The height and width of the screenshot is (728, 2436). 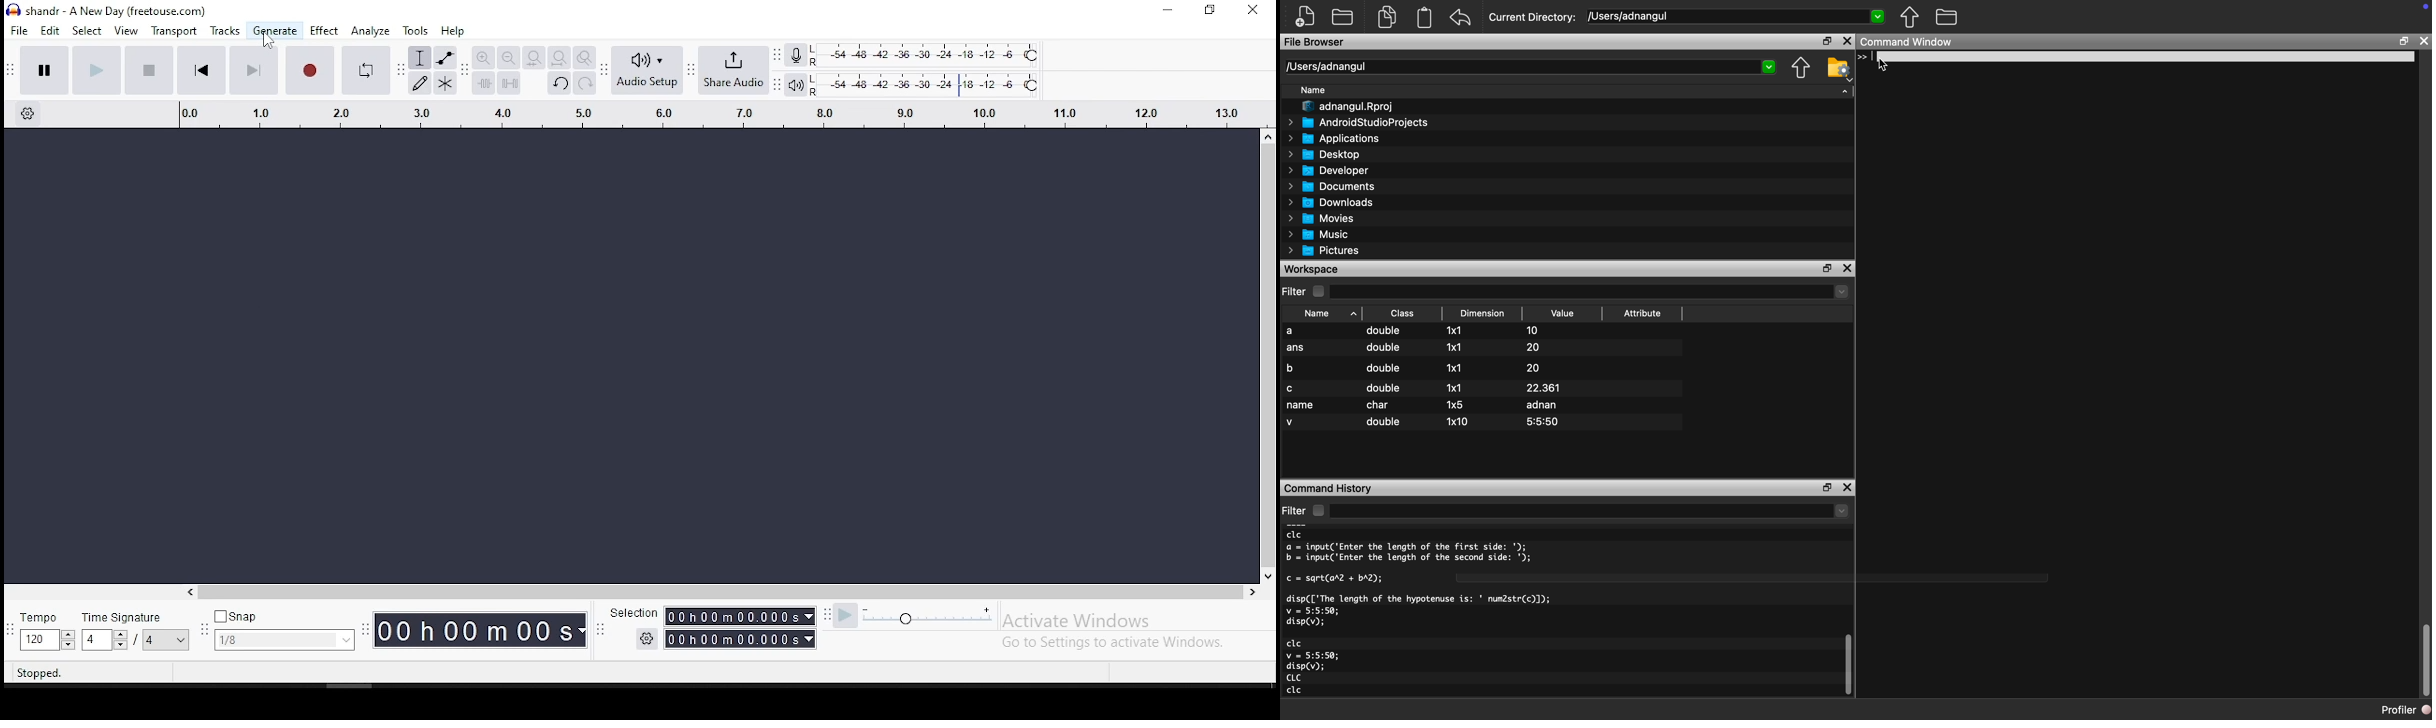 I want to click on zoom toggle, so click(x=586, y=58).